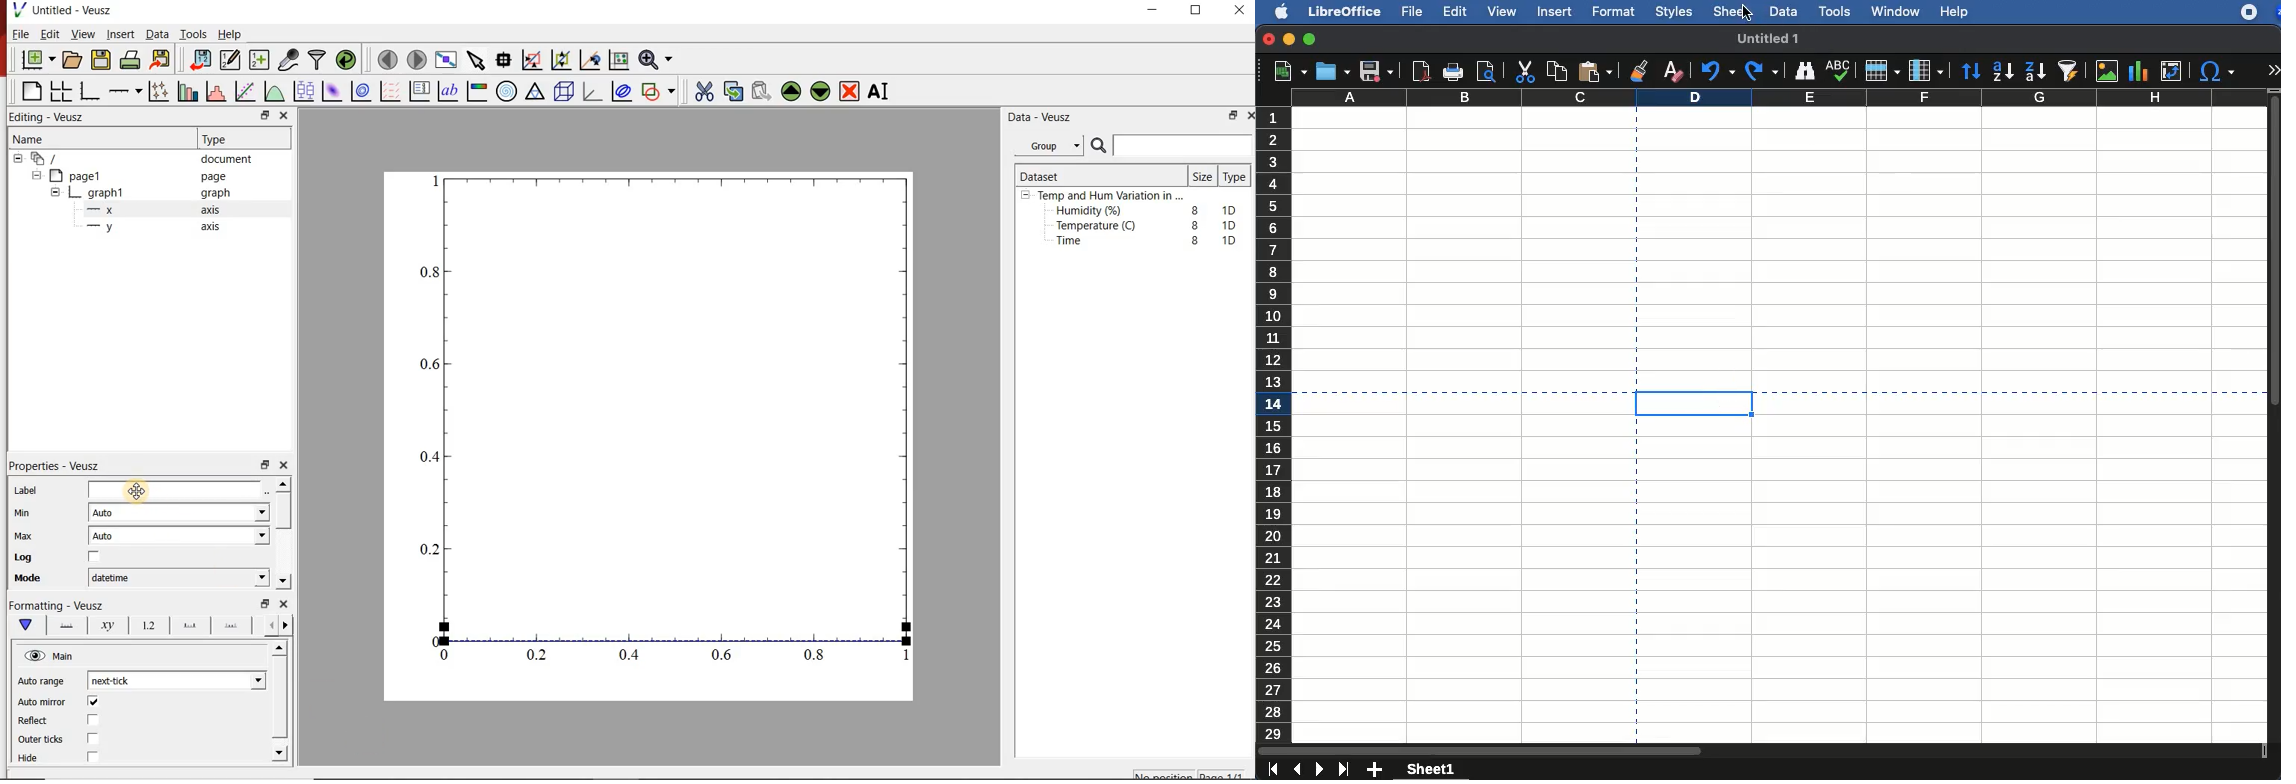 This screenshot has height=784, width=2296. What do you see at coordinates (332, 92) in the screenshot?
I see `plot a 2d dataset as an image` at bounding box center [332, 92].